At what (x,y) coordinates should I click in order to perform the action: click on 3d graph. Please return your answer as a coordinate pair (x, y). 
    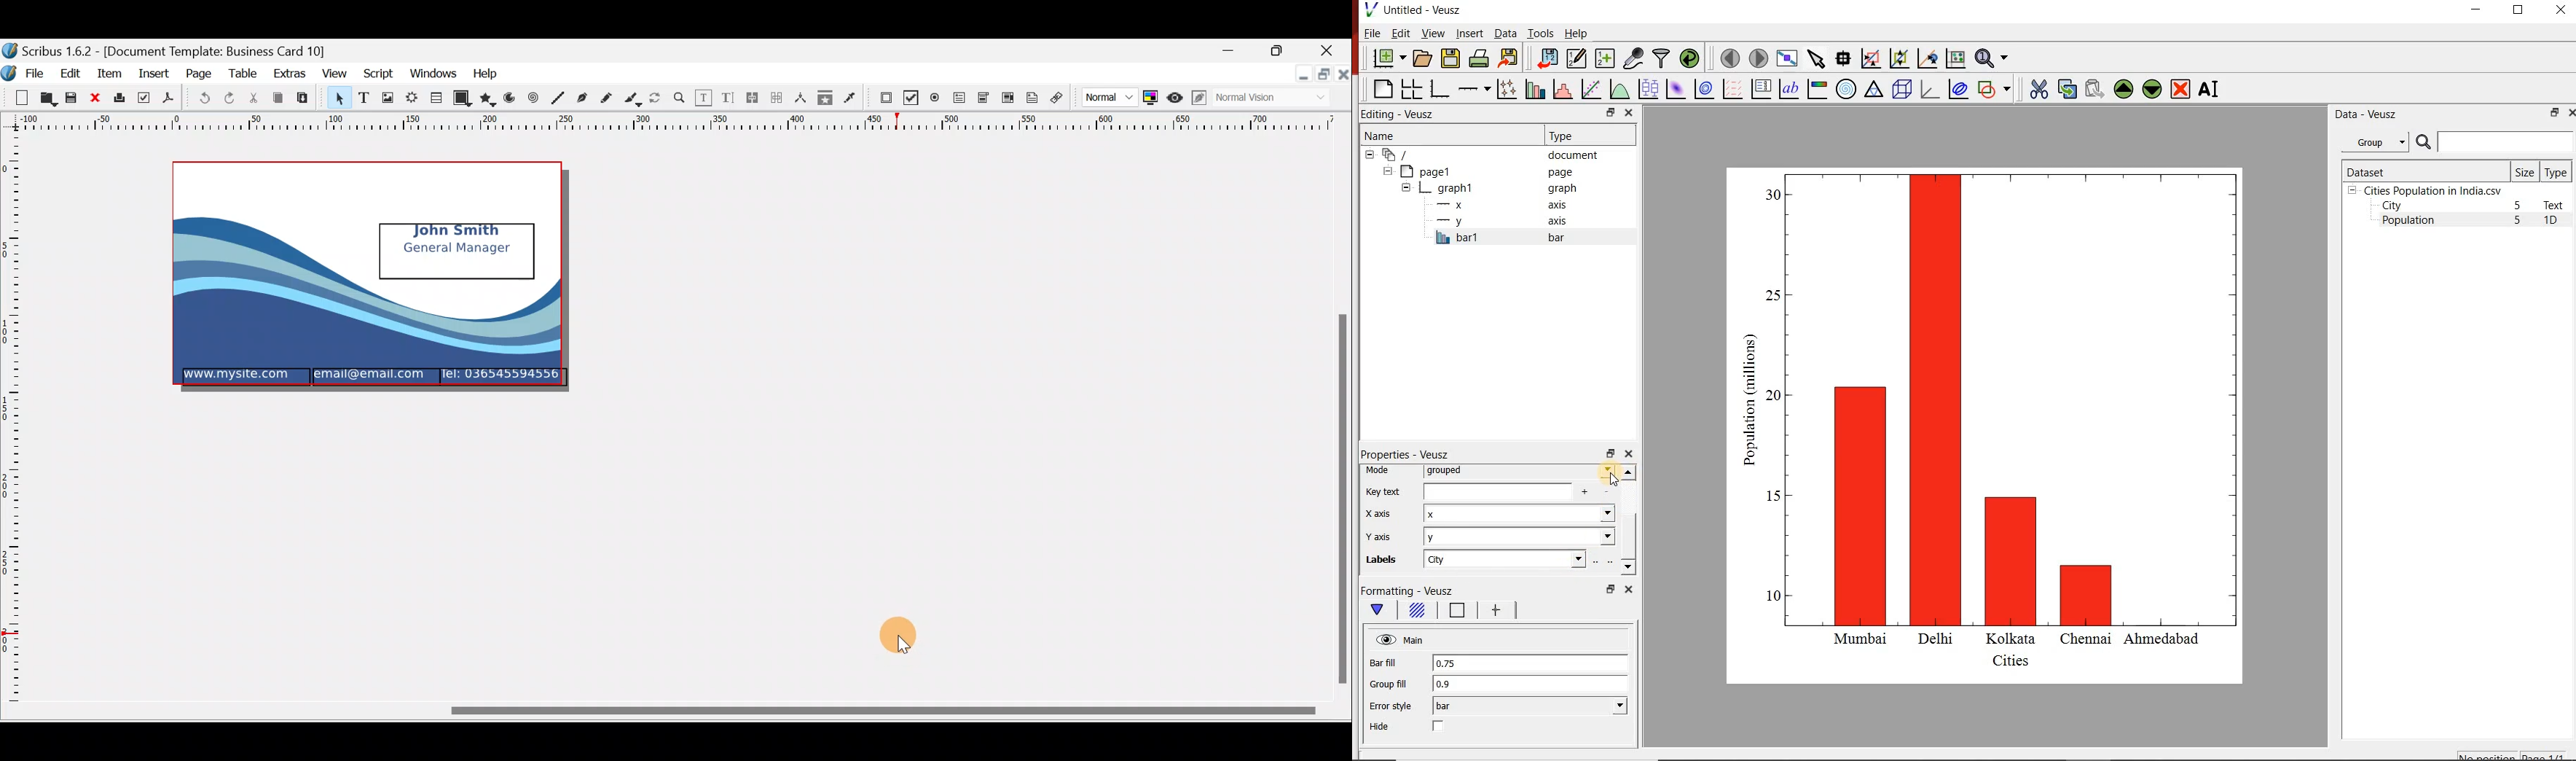
    Looking at the image, I should click on (1928, 89).